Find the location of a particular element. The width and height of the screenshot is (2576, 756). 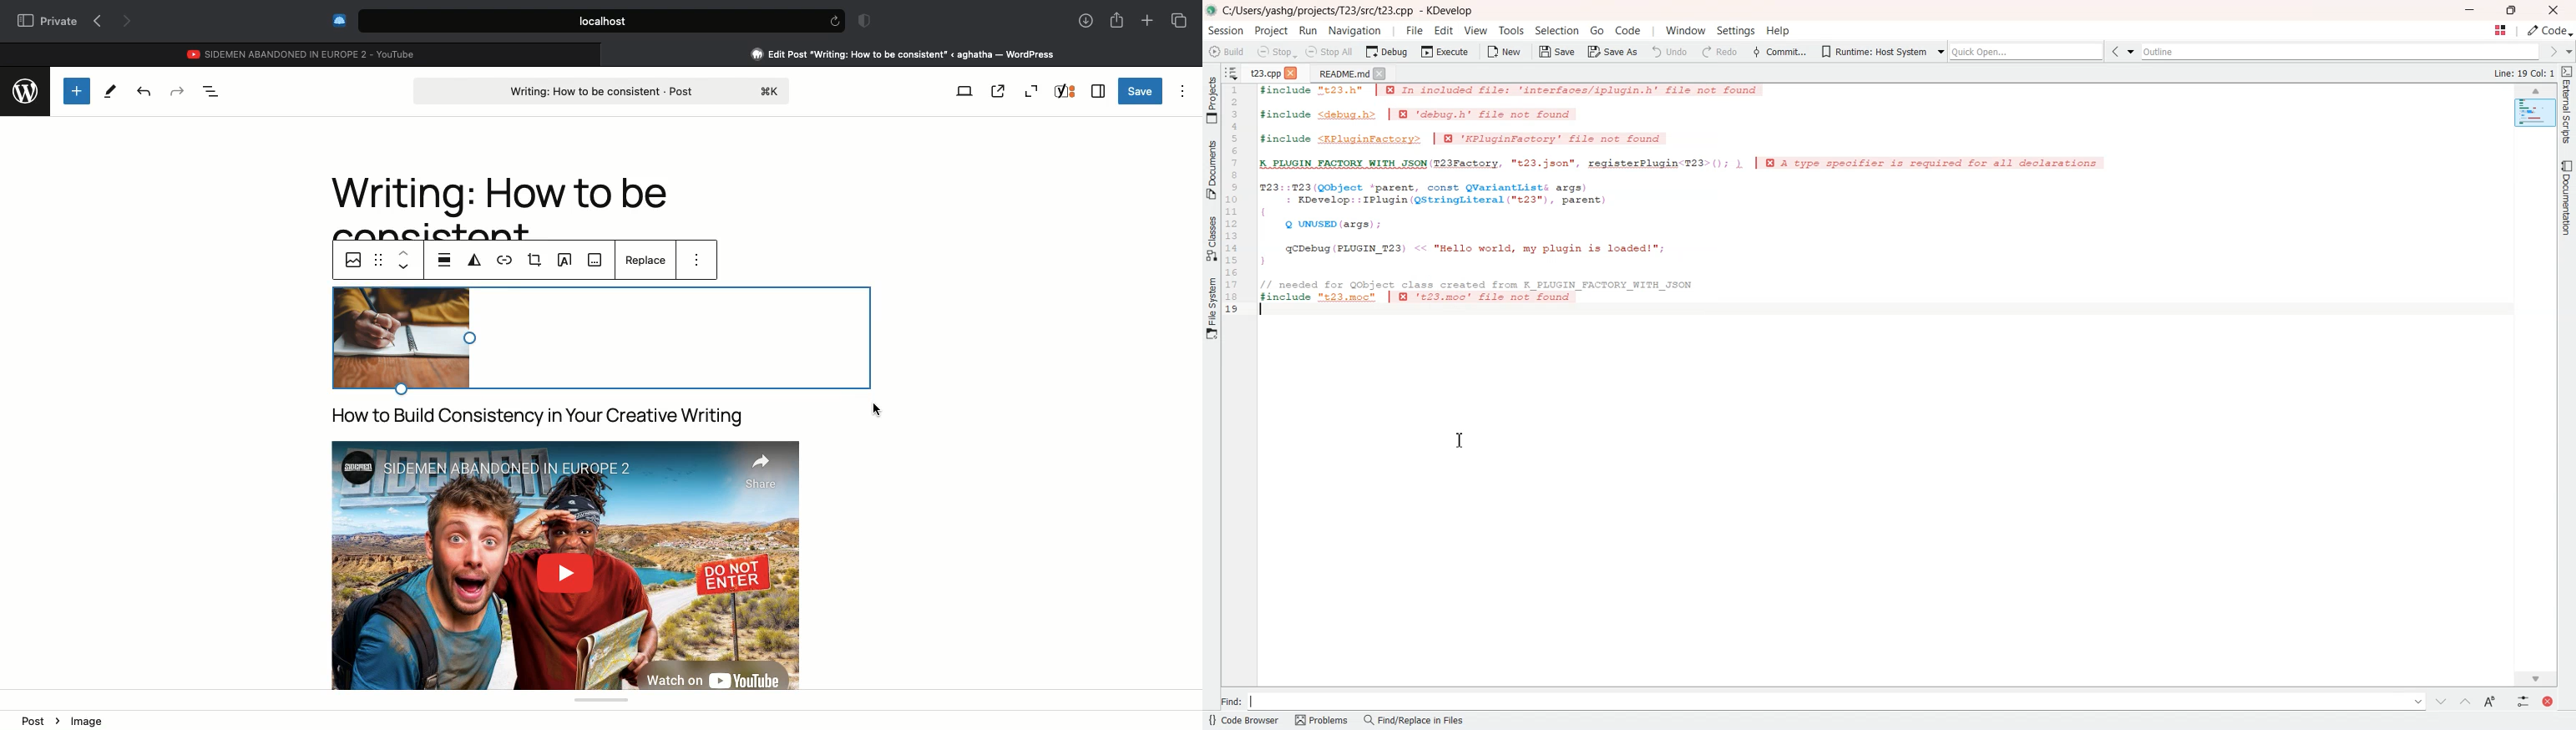

replace is located at coordinates (645, 259).